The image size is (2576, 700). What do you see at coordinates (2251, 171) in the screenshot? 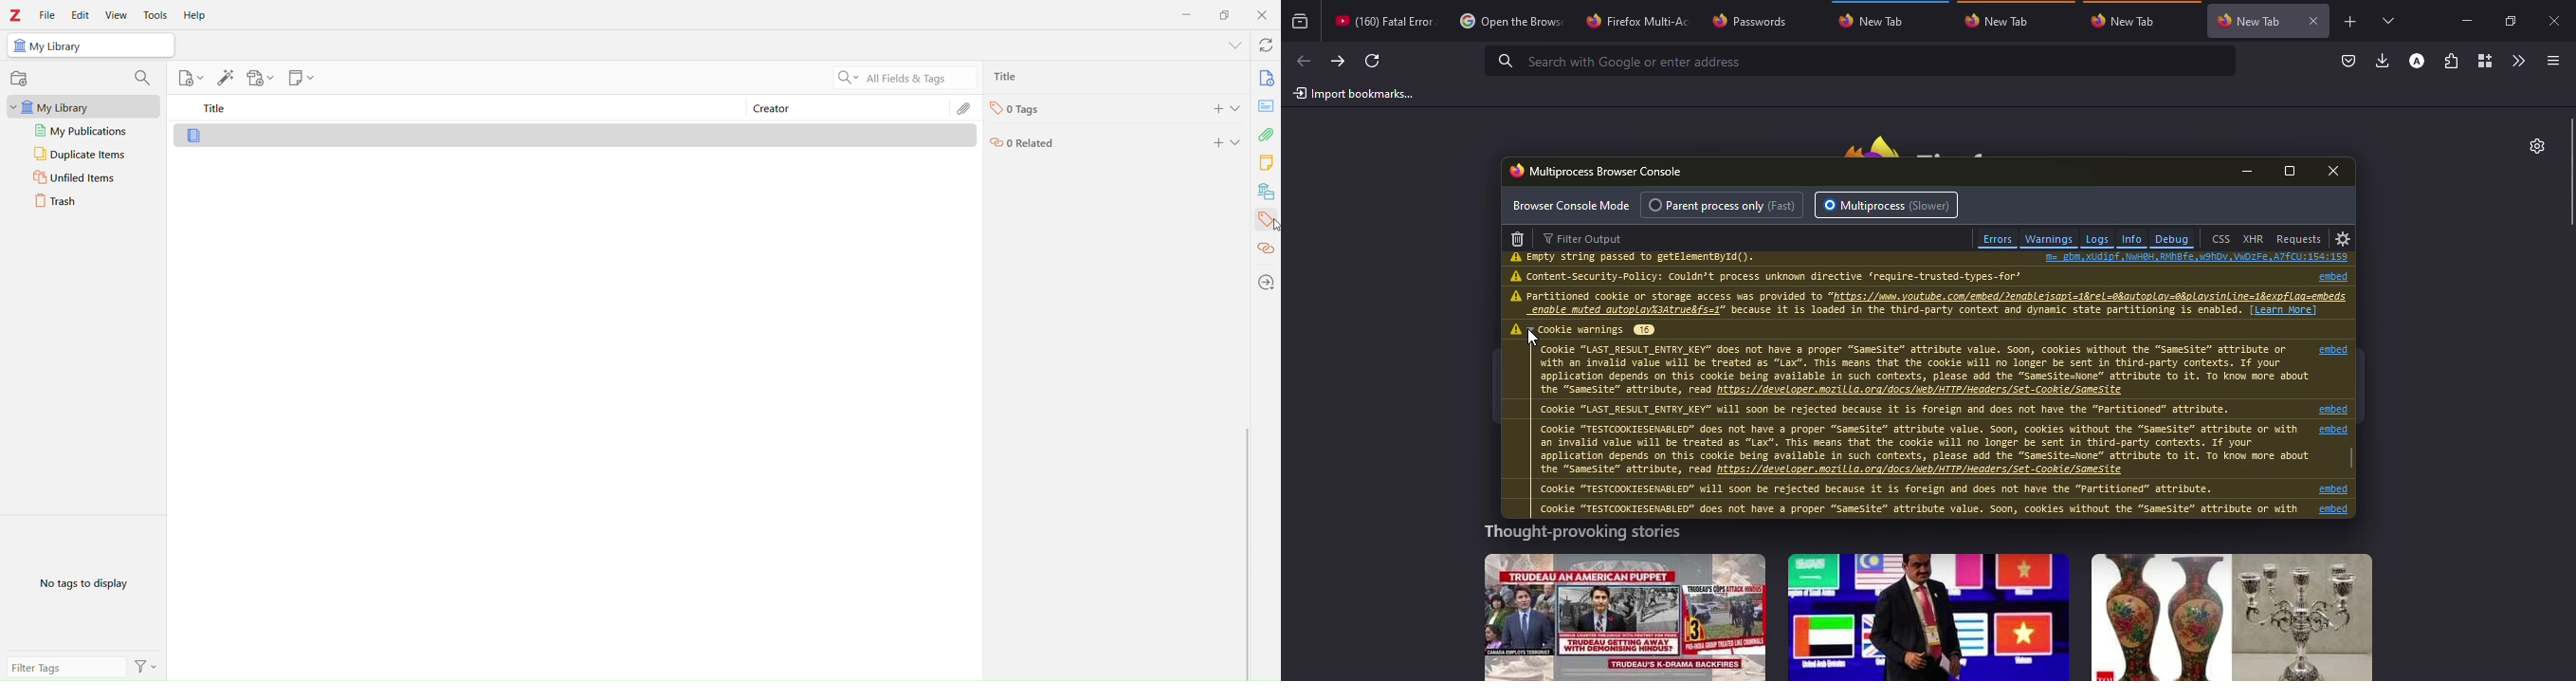
I see `minimize` at bounding box center [2251, 171].